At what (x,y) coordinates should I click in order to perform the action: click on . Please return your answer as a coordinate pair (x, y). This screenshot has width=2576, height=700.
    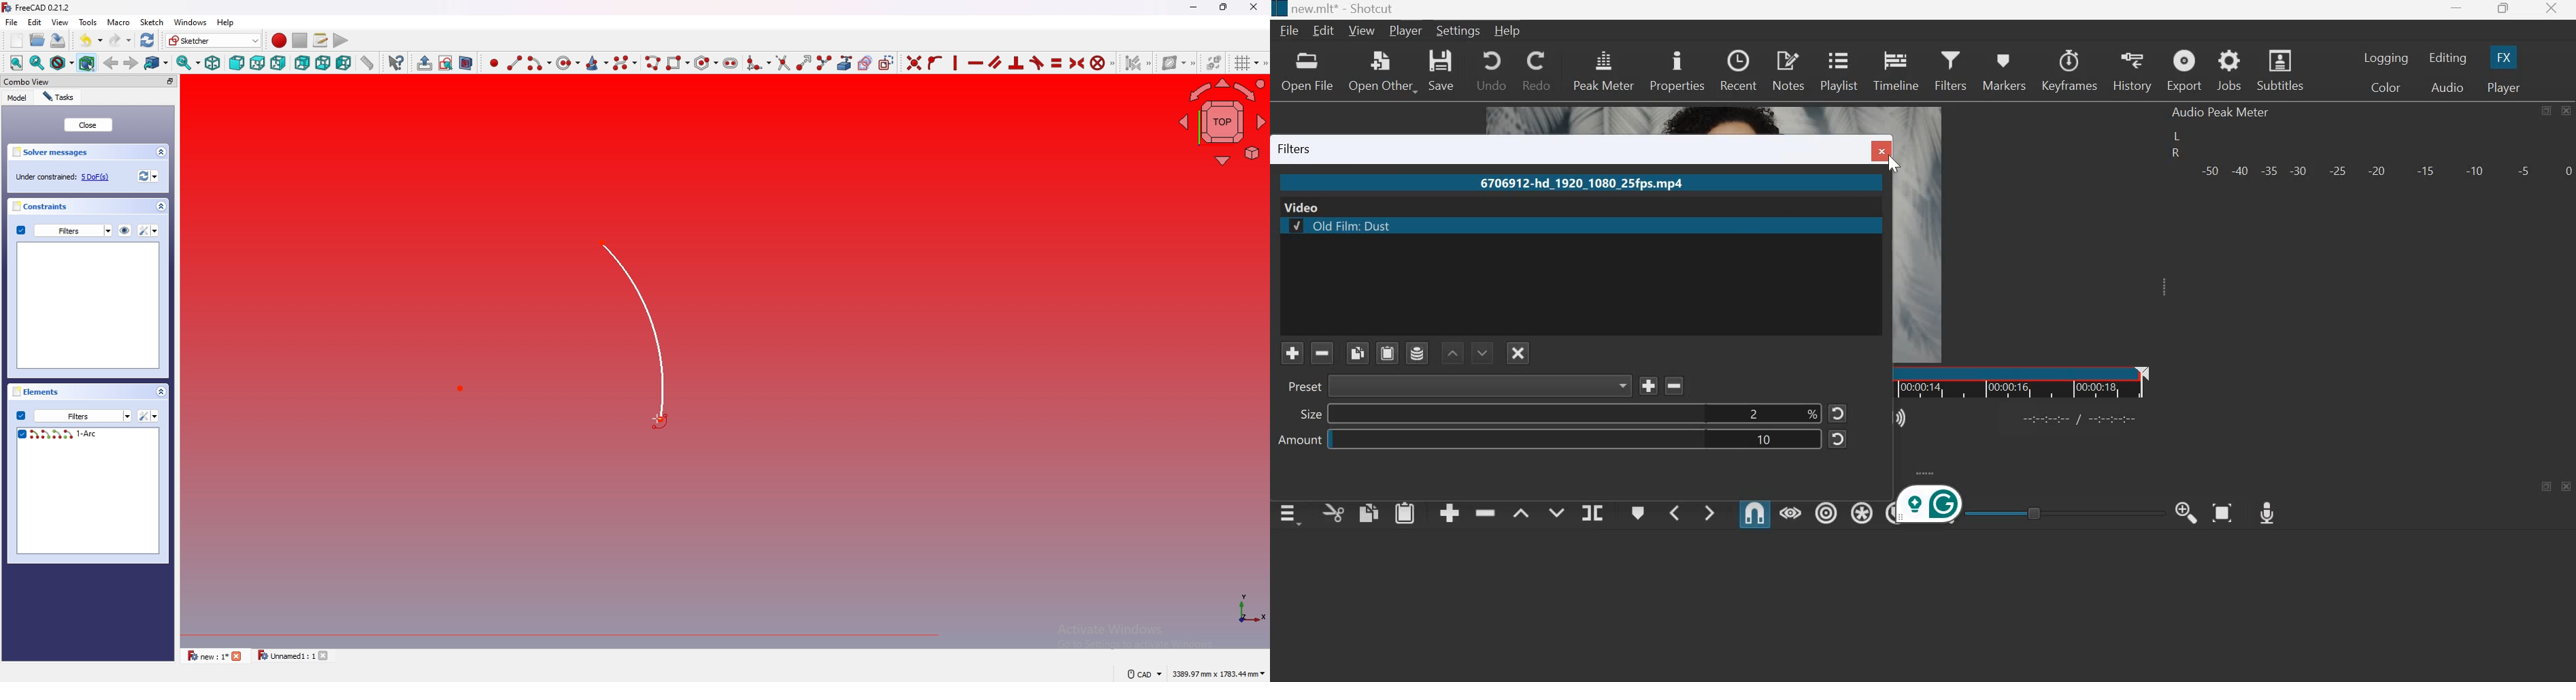
    Looking at the image, I should click on (1837, 415).